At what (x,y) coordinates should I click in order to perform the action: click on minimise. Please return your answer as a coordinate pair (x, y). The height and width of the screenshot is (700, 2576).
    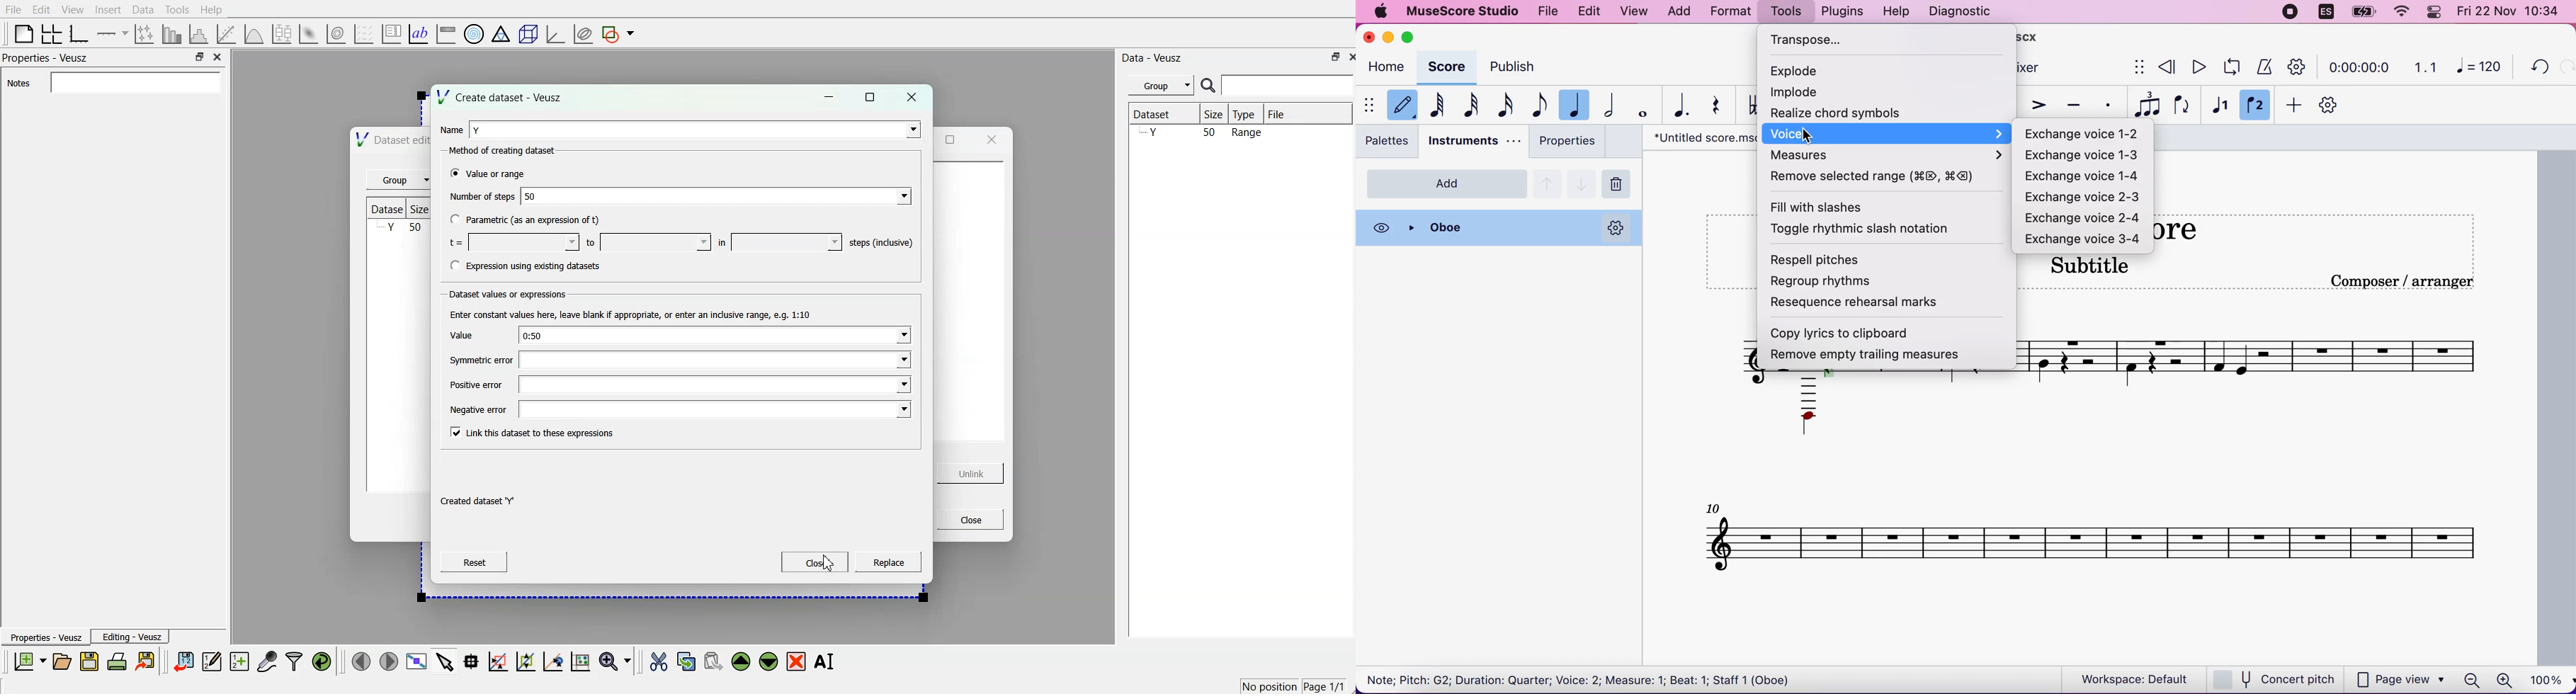
    Looking at the image, I should click on (1331, 57).